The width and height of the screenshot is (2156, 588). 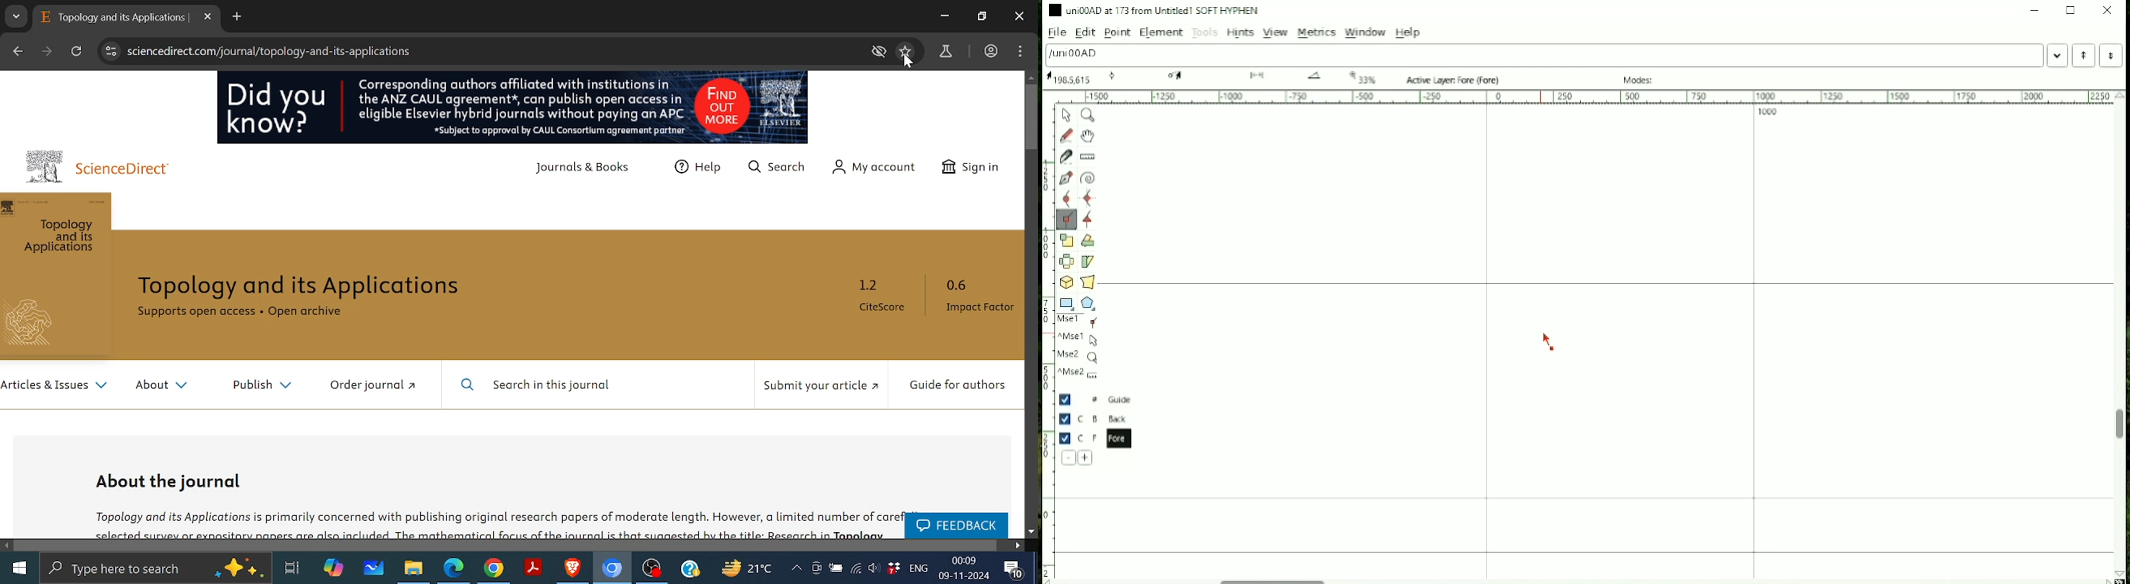 I want to click on Start, so click(x=20, y=567).